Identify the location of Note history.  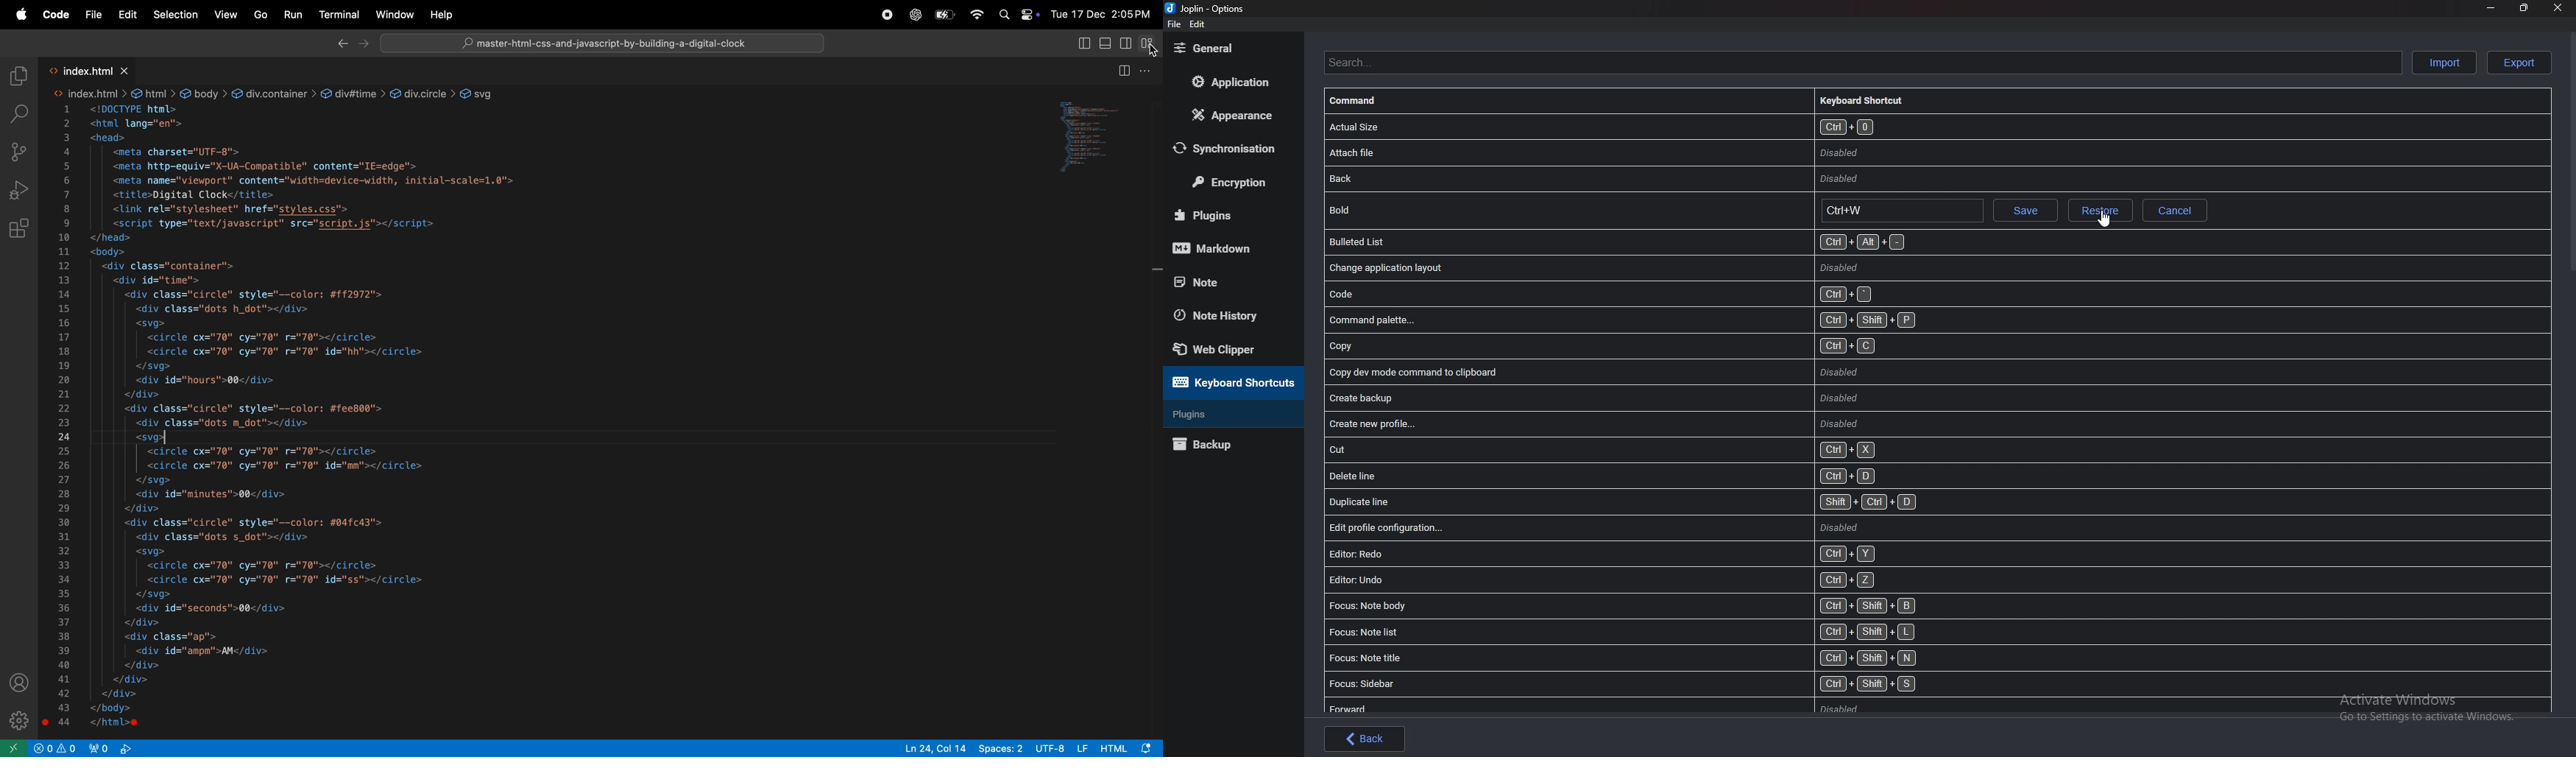
(1229, 316).